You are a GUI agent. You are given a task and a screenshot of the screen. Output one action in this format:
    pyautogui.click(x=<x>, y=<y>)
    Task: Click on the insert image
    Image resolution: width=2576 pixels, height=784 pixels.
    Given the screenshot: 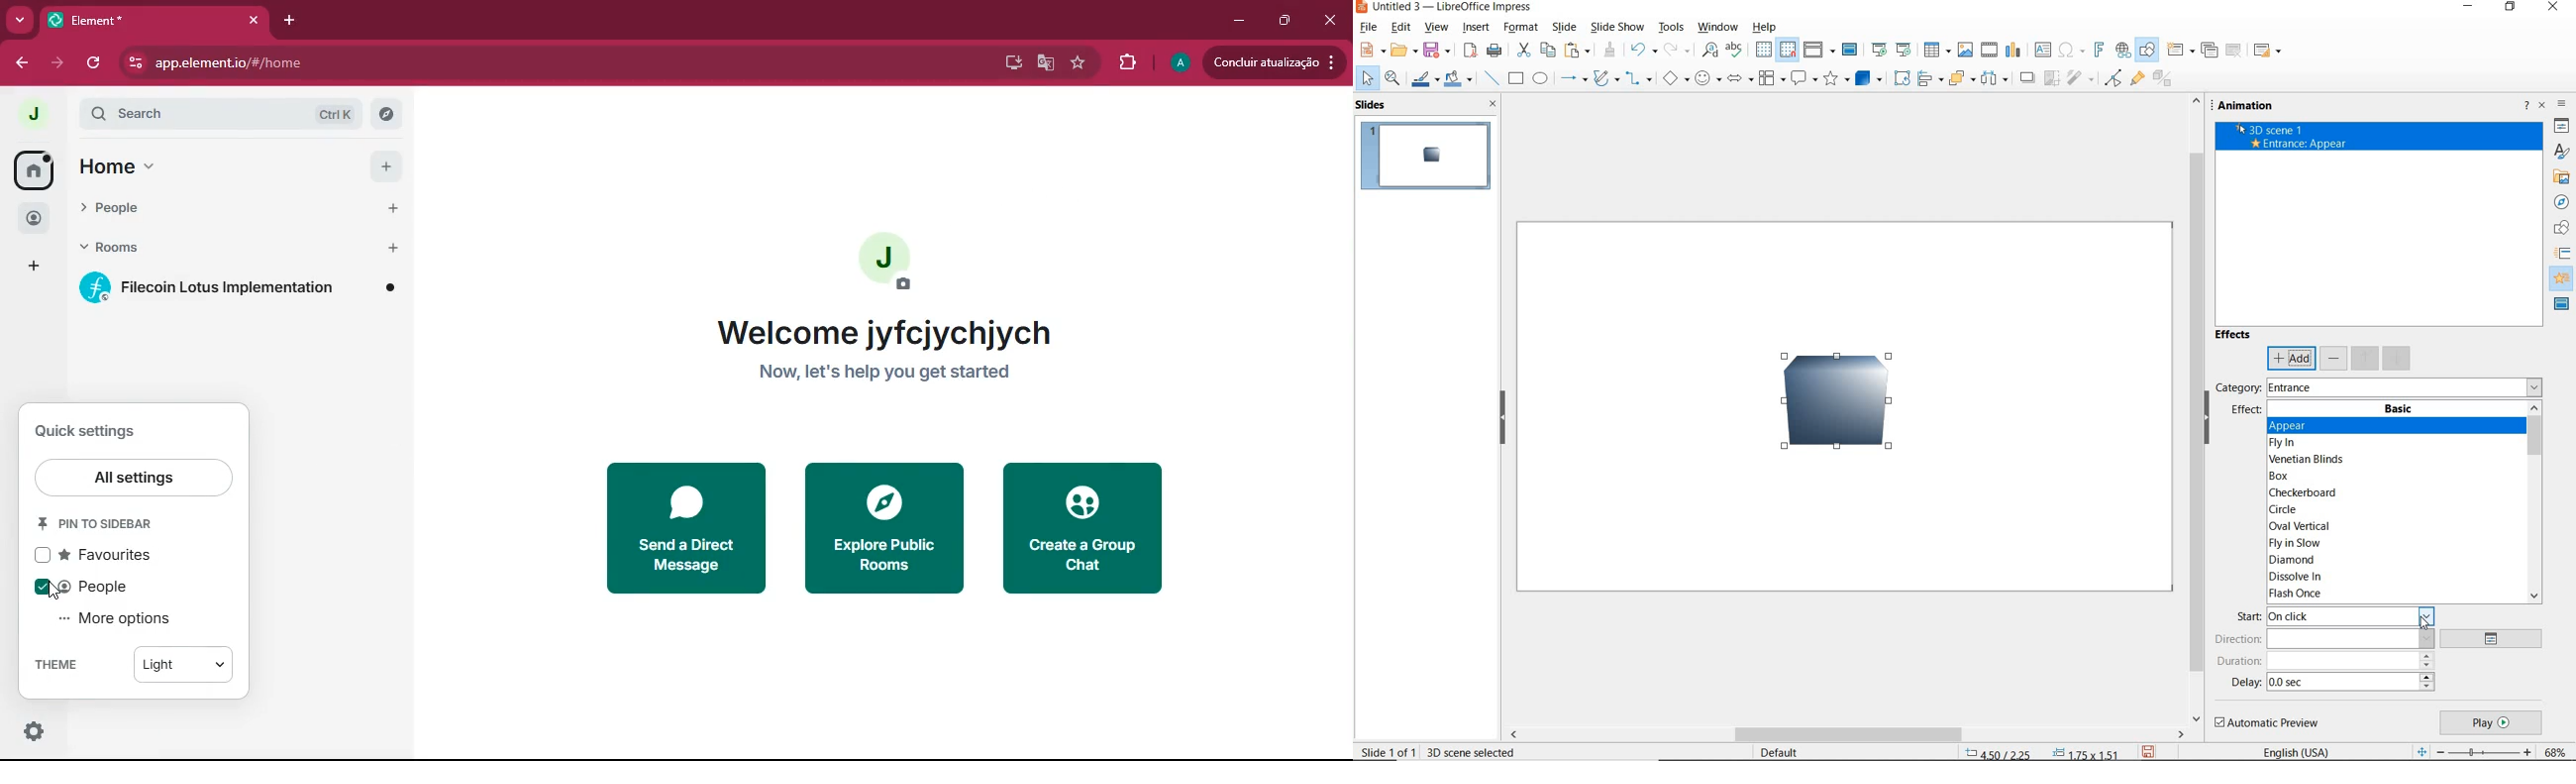 What is the action you would take?
    pyautogui.click(x=1968, y=50)
    